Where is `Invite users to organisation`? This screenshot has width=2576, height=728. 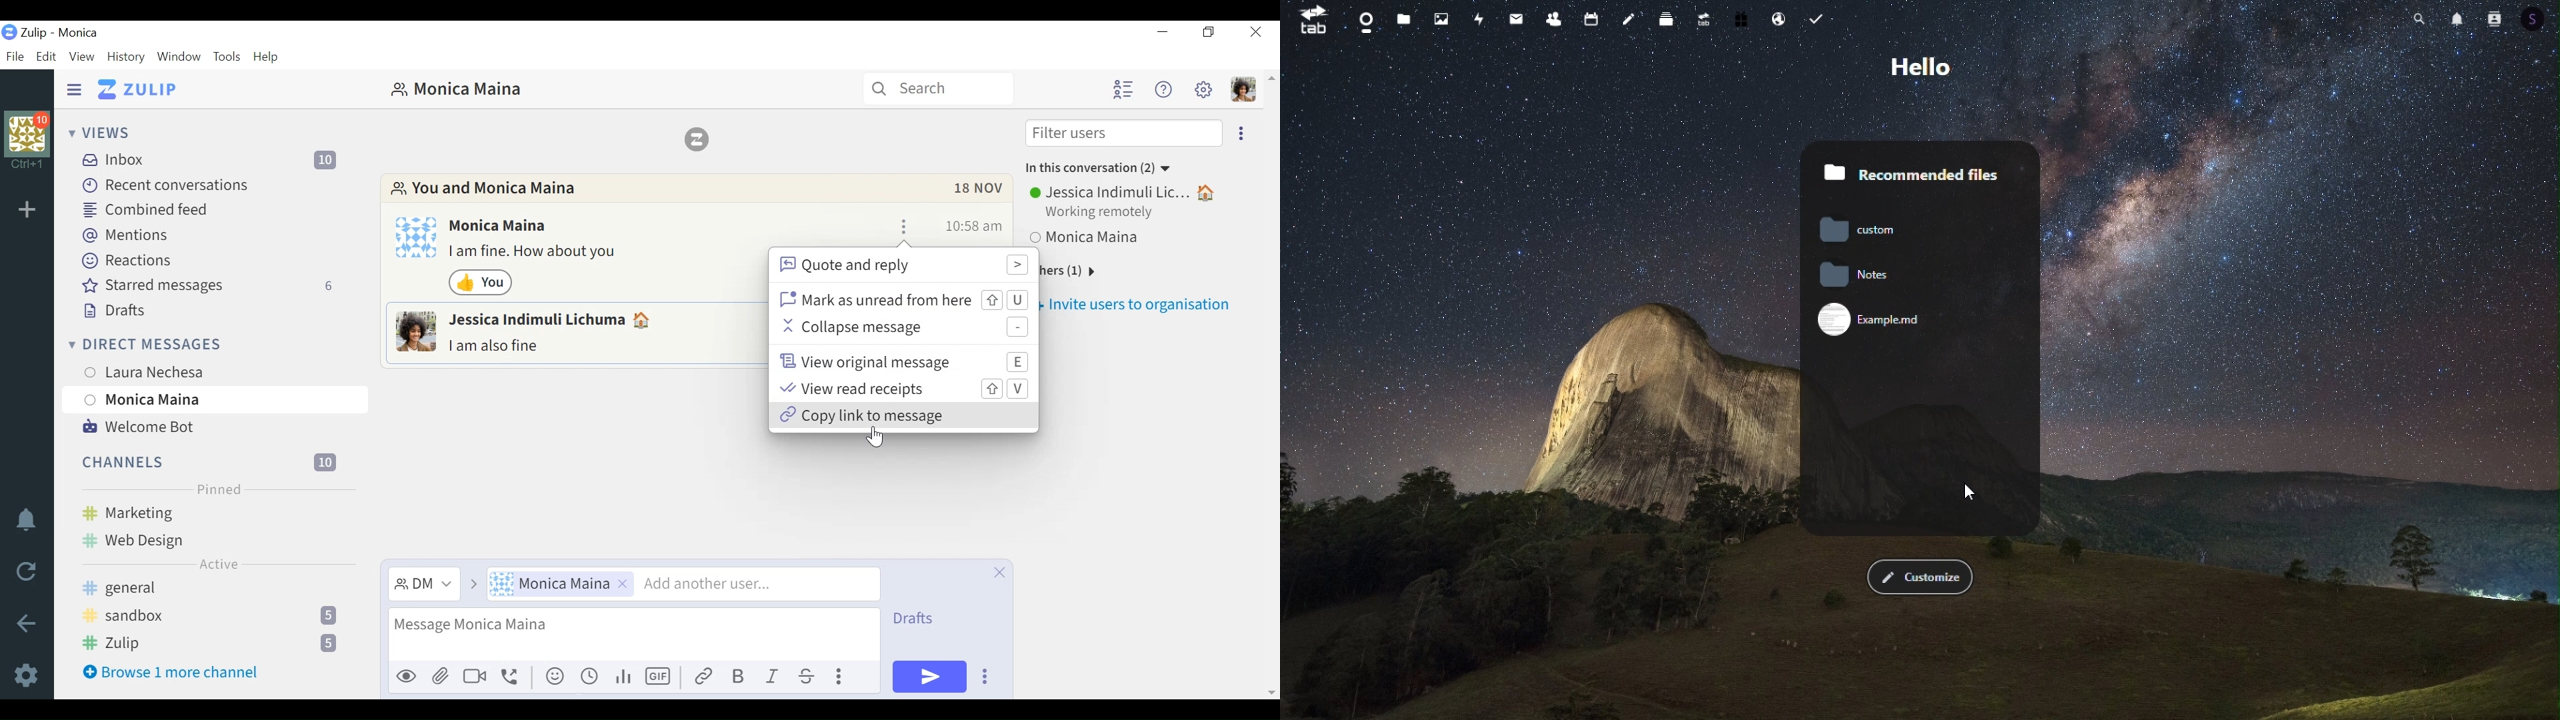 Invite users to organisation is located at coordinates (1143, 305).